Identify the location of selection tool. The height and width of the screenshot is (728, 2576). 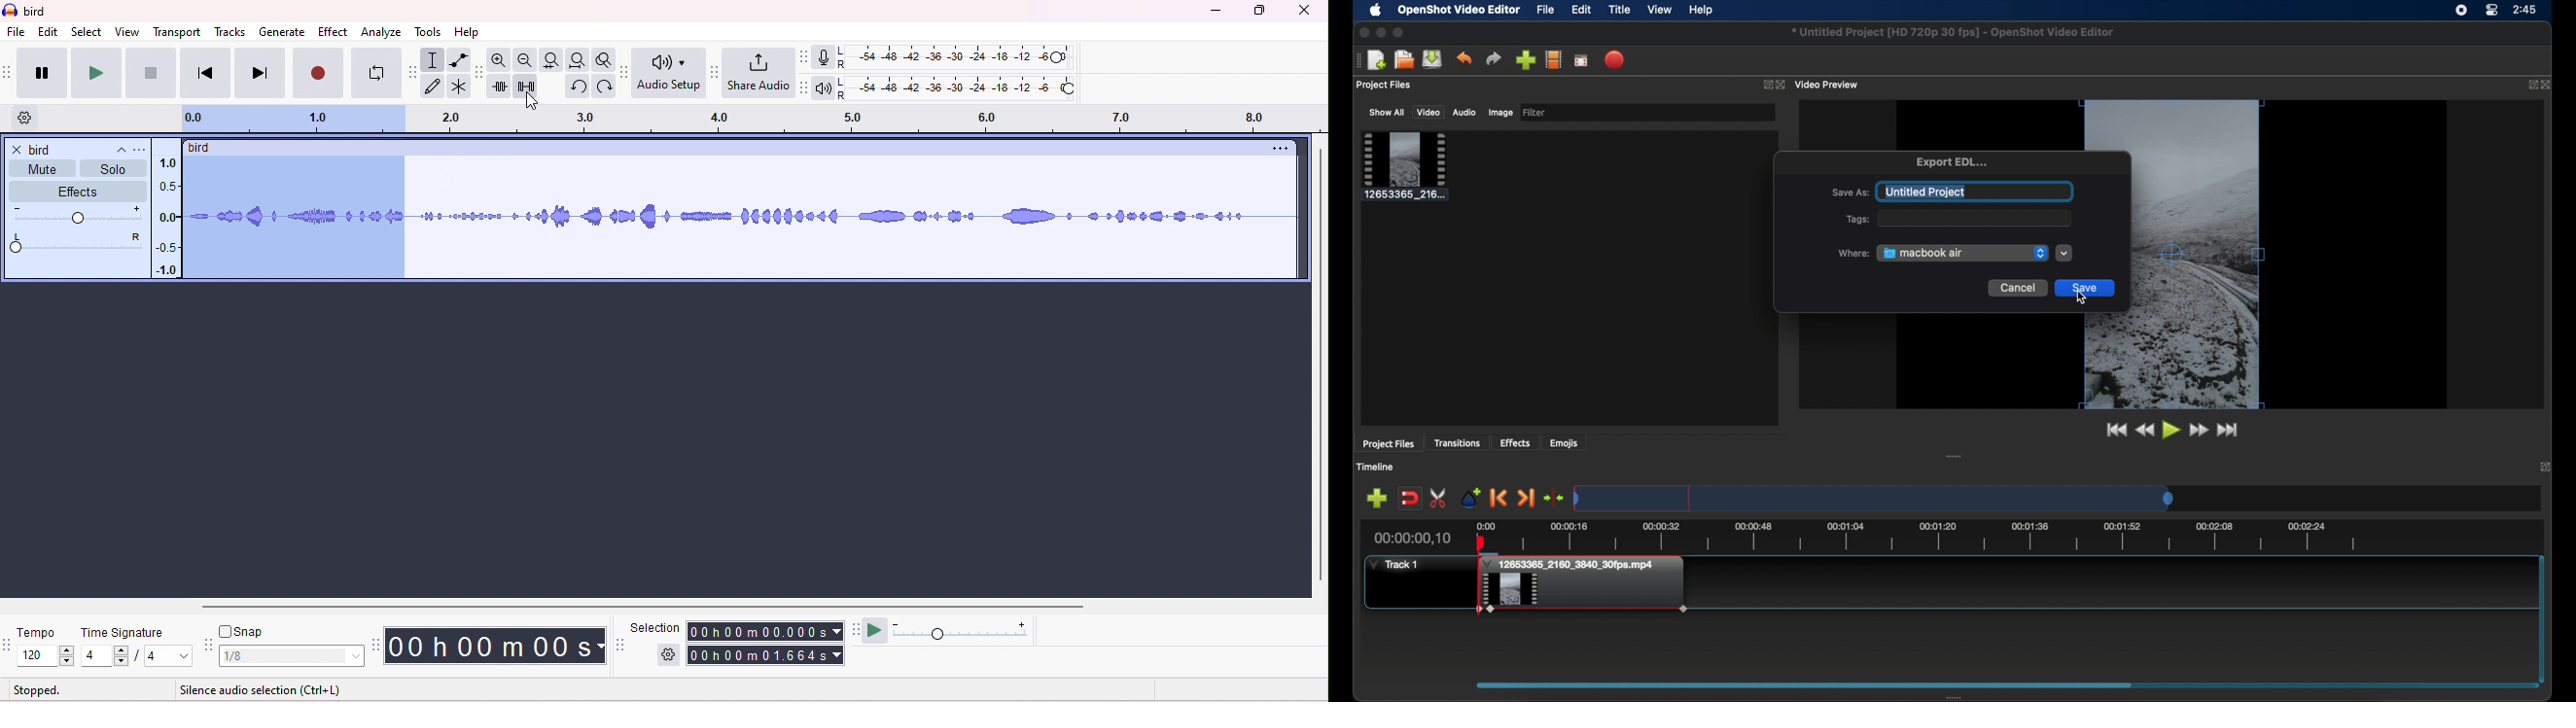
(622, 645).